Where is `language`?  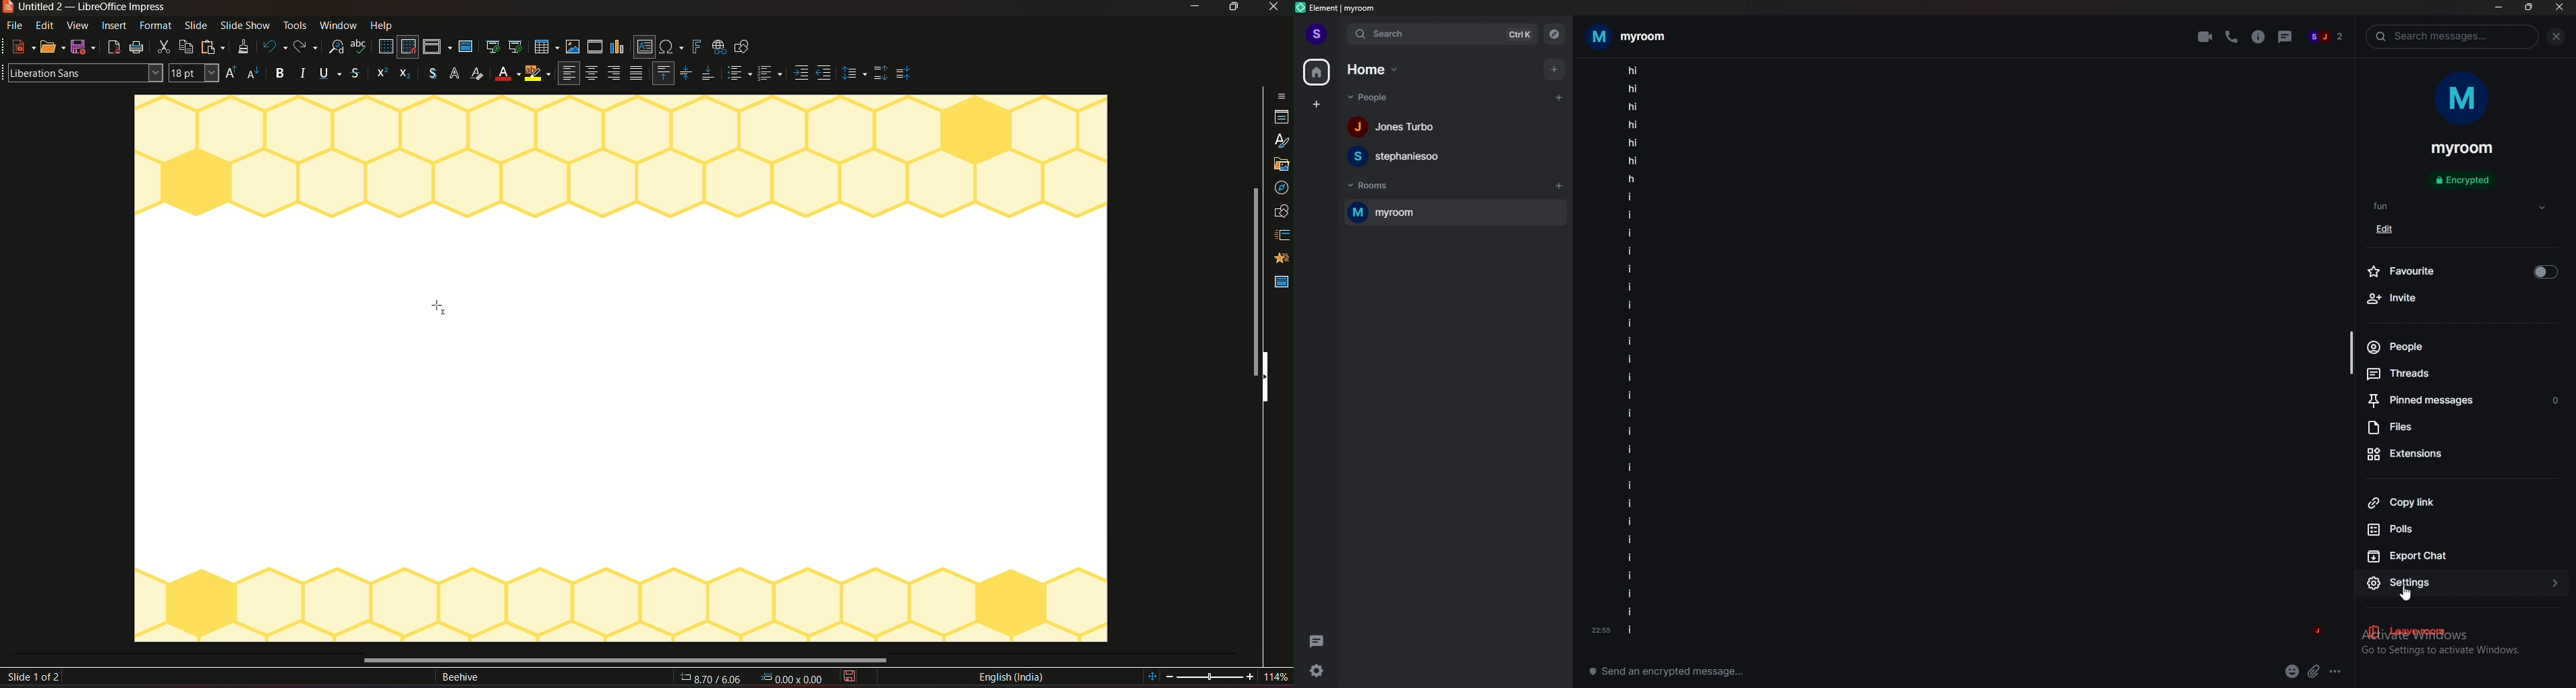 language is located at coordinates (1010, 677).